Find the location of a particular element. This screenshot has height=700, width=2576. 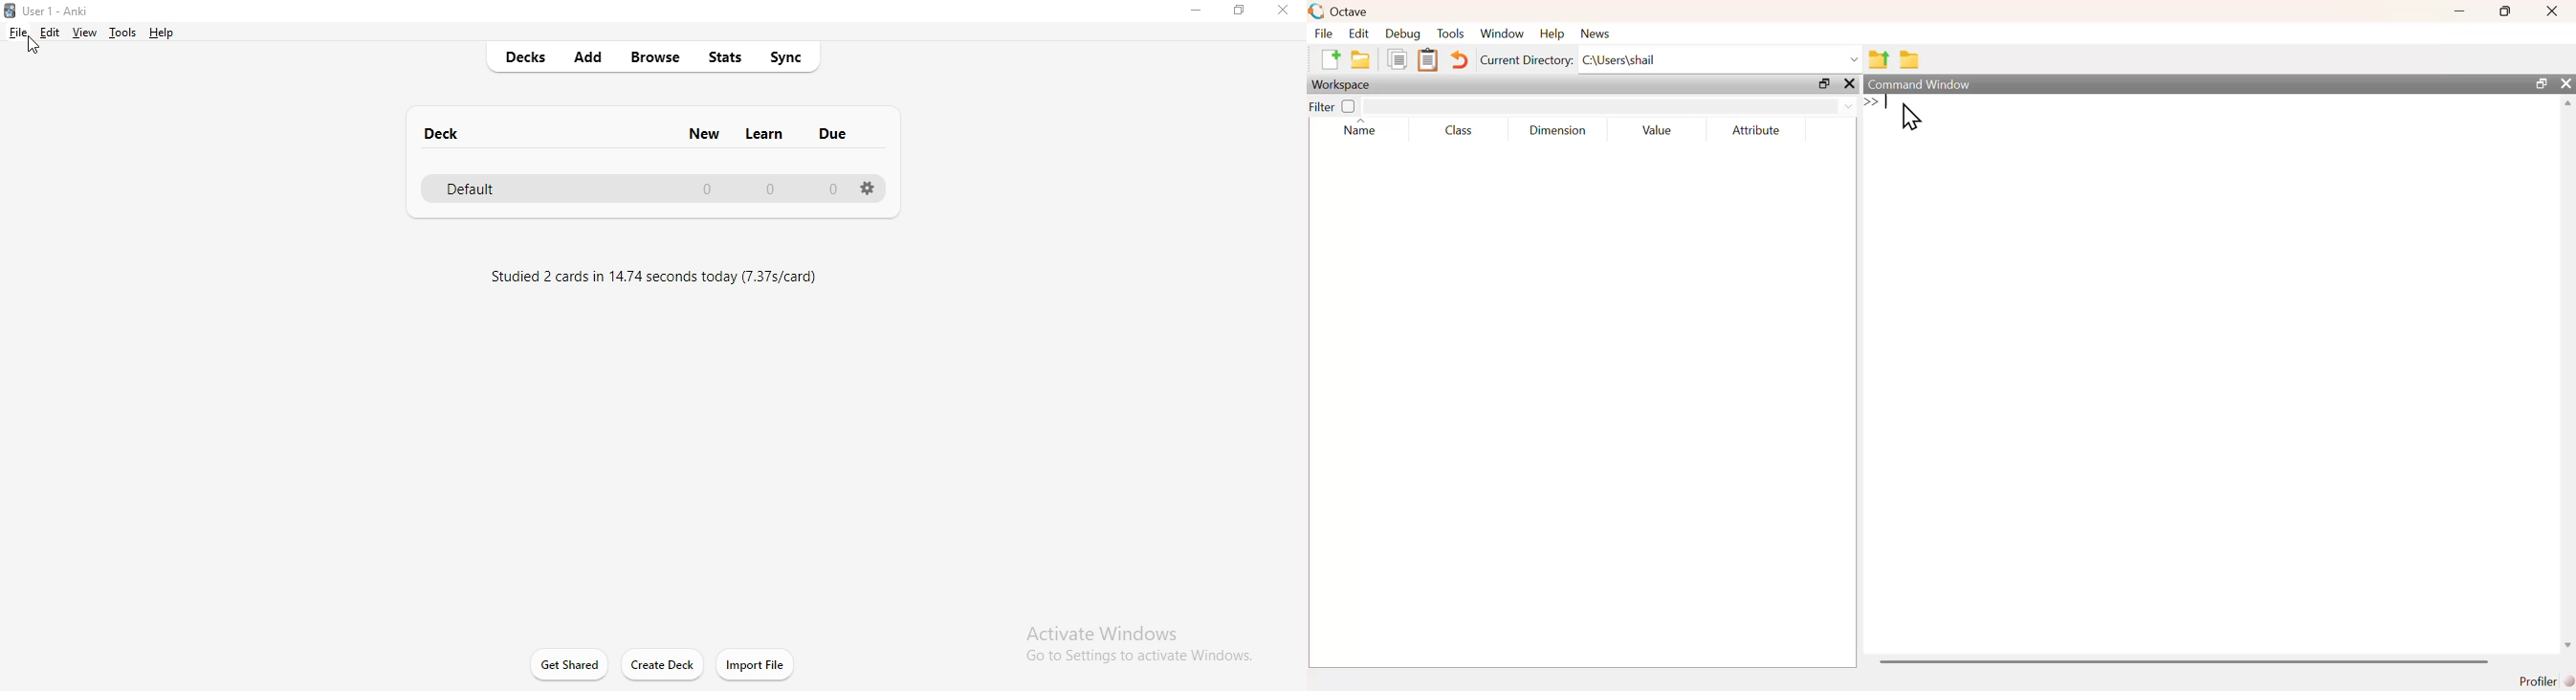

sync is located at coordinates (793, 56).